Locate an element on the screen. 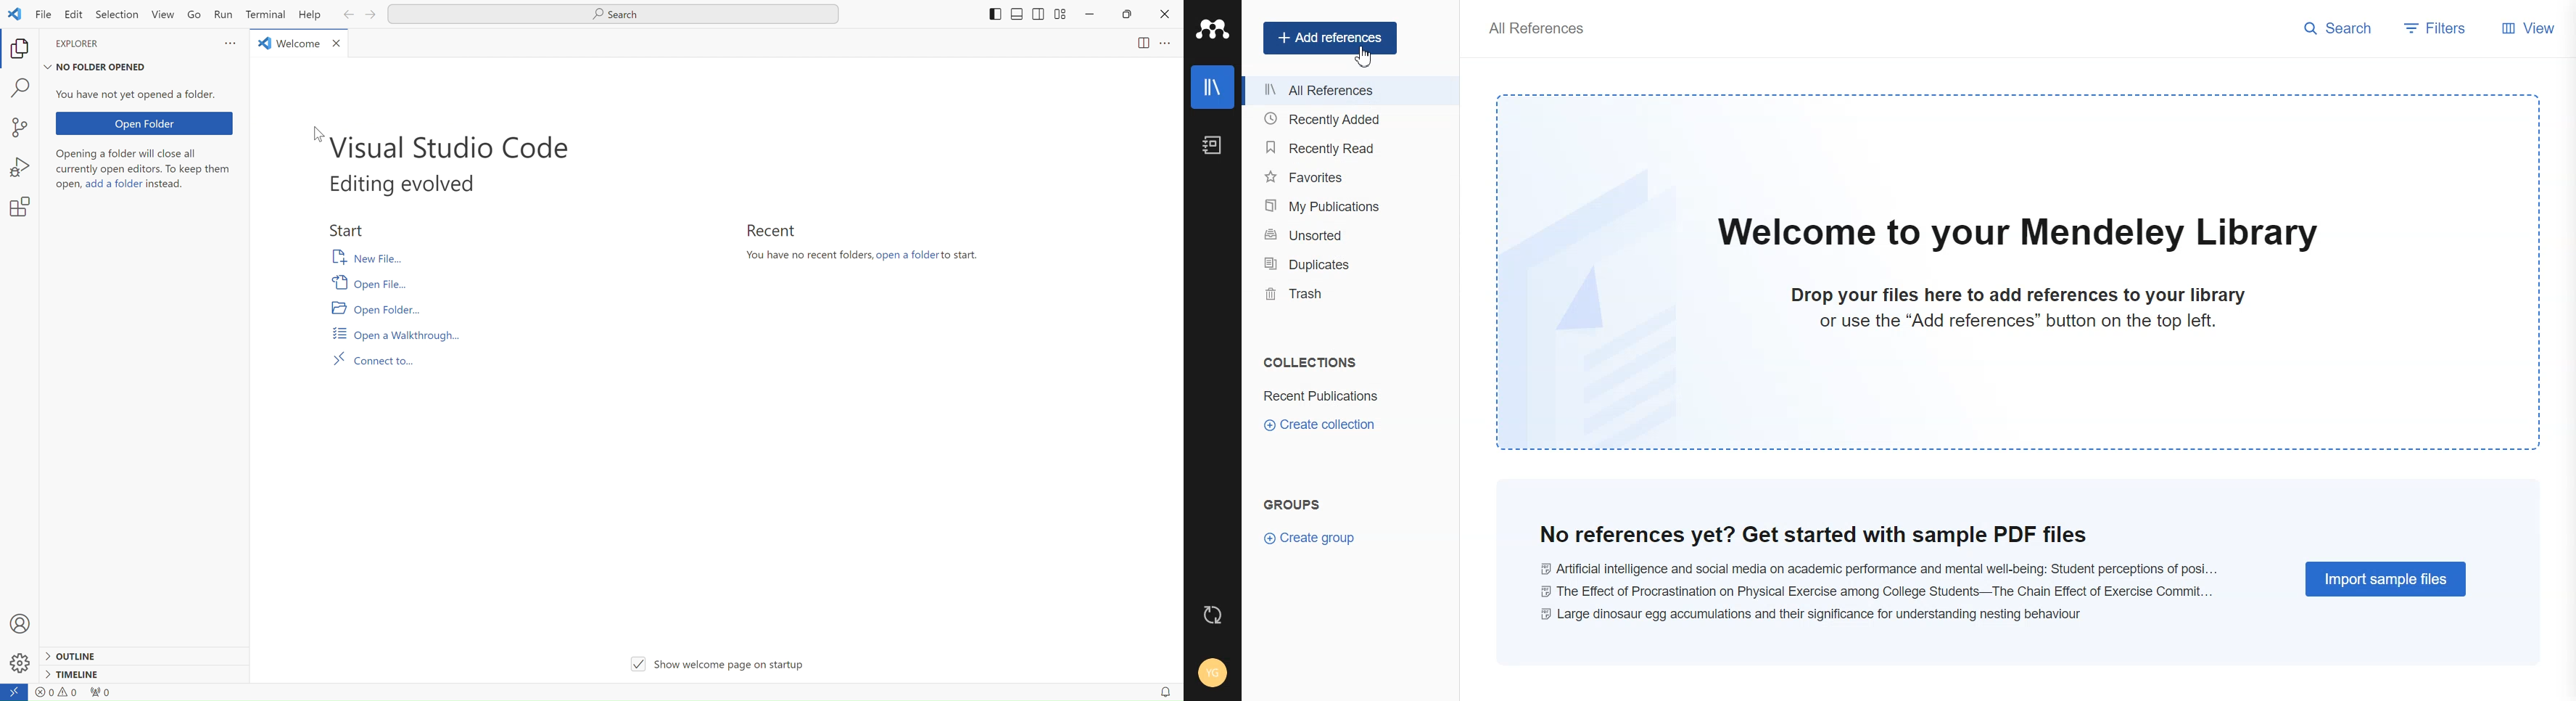 This screenshot has height=728, width=2576. no folder opened is located at coordinates (99, 65).